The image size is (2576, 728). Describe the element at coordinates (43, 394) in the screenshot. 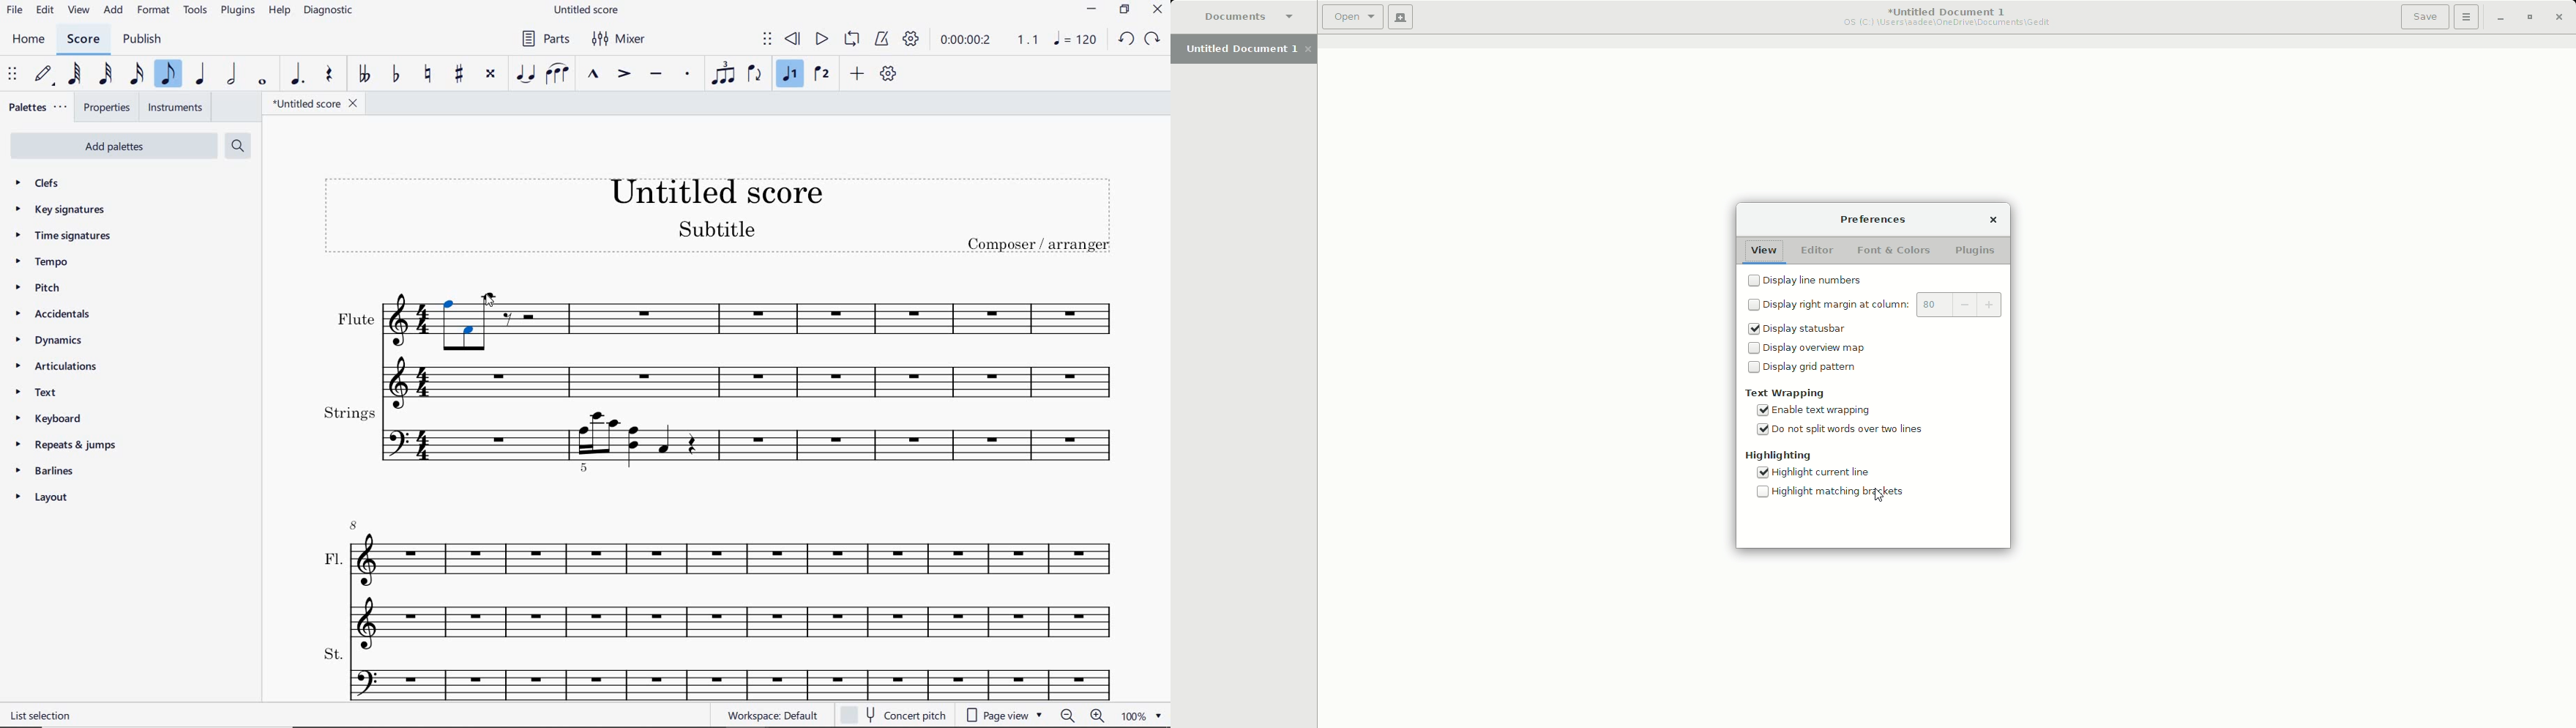

I see `text` at that location.